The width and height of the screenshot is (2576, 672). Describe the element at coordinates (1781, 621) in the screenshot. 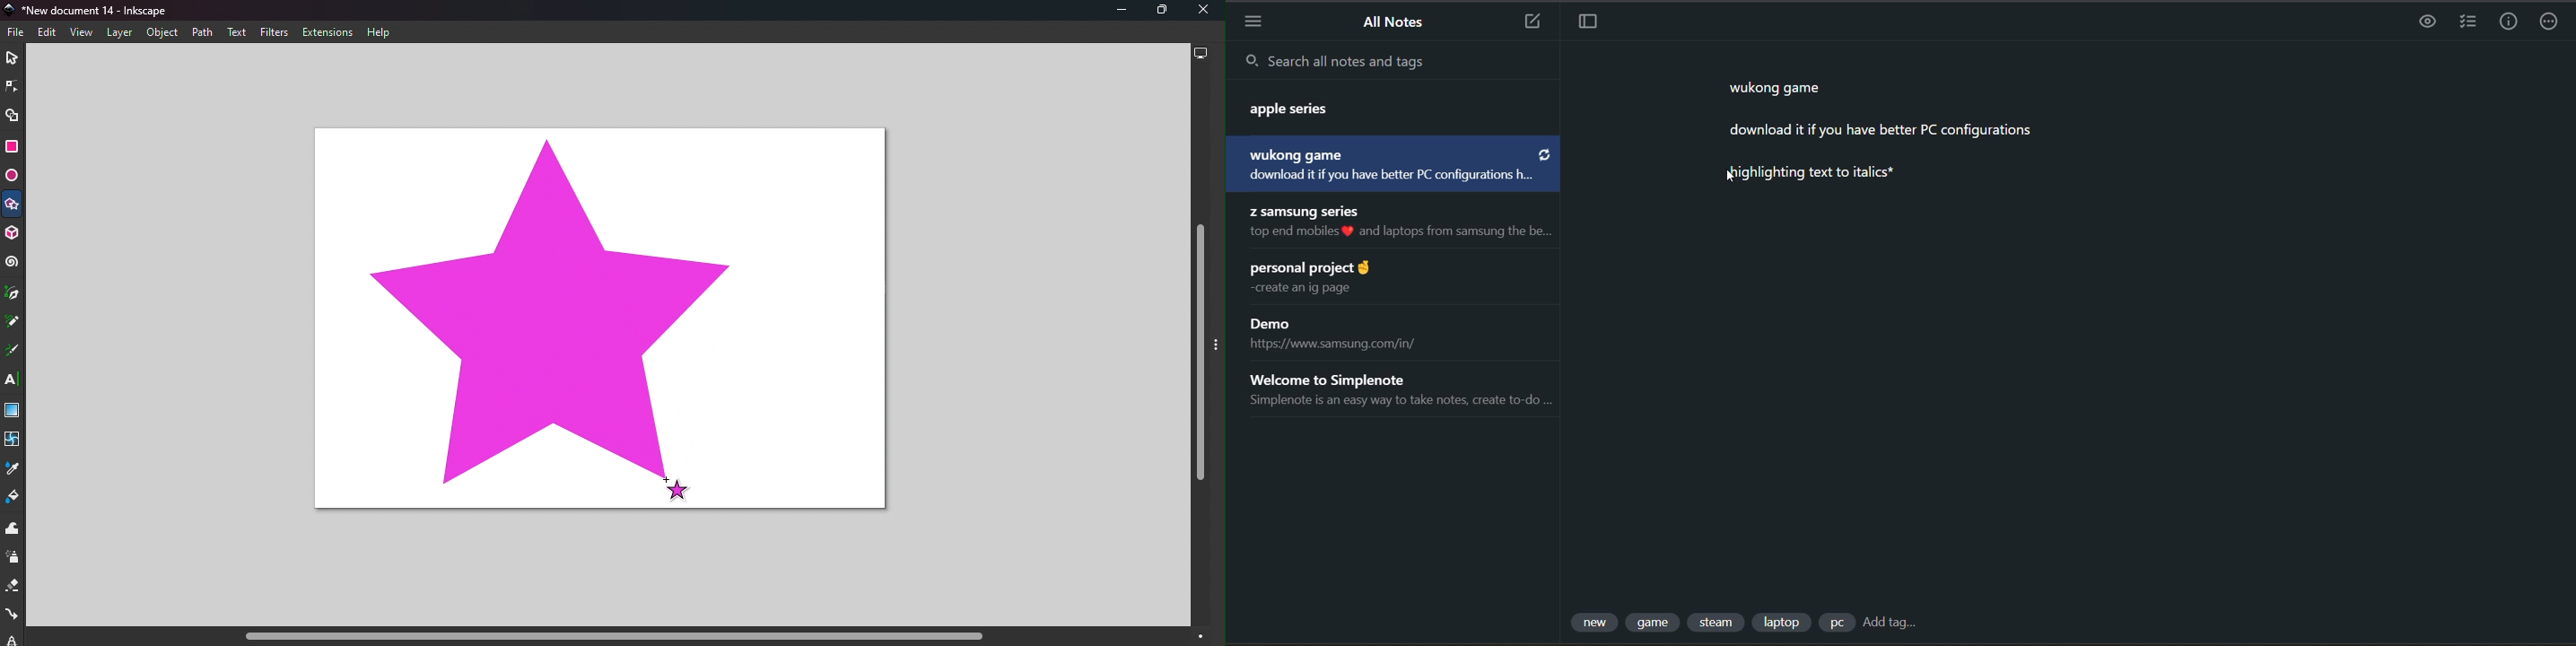

I see `tag 4` at that location.